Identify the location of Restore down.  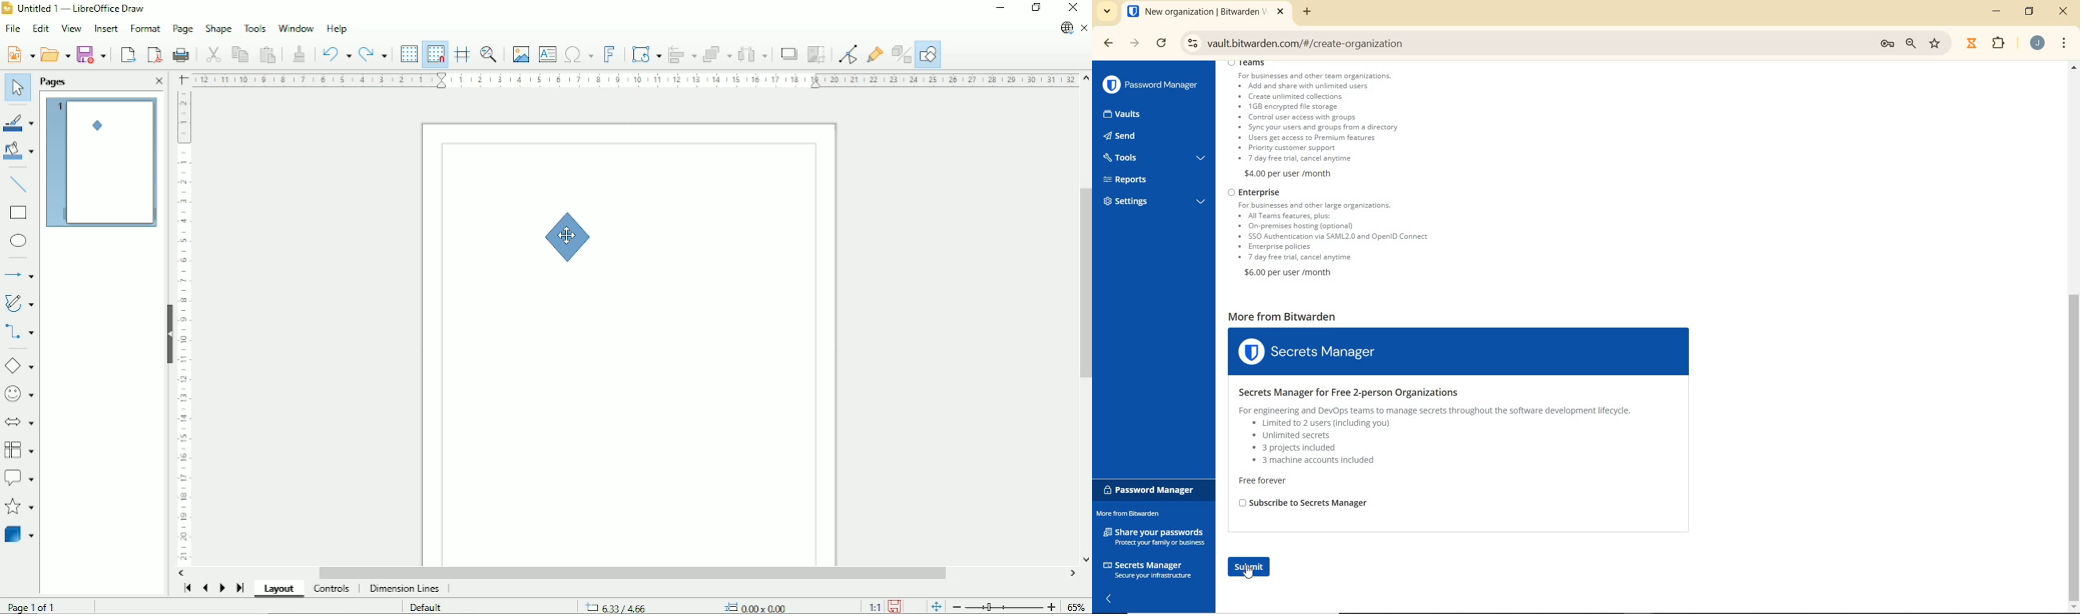
(1036, 7).